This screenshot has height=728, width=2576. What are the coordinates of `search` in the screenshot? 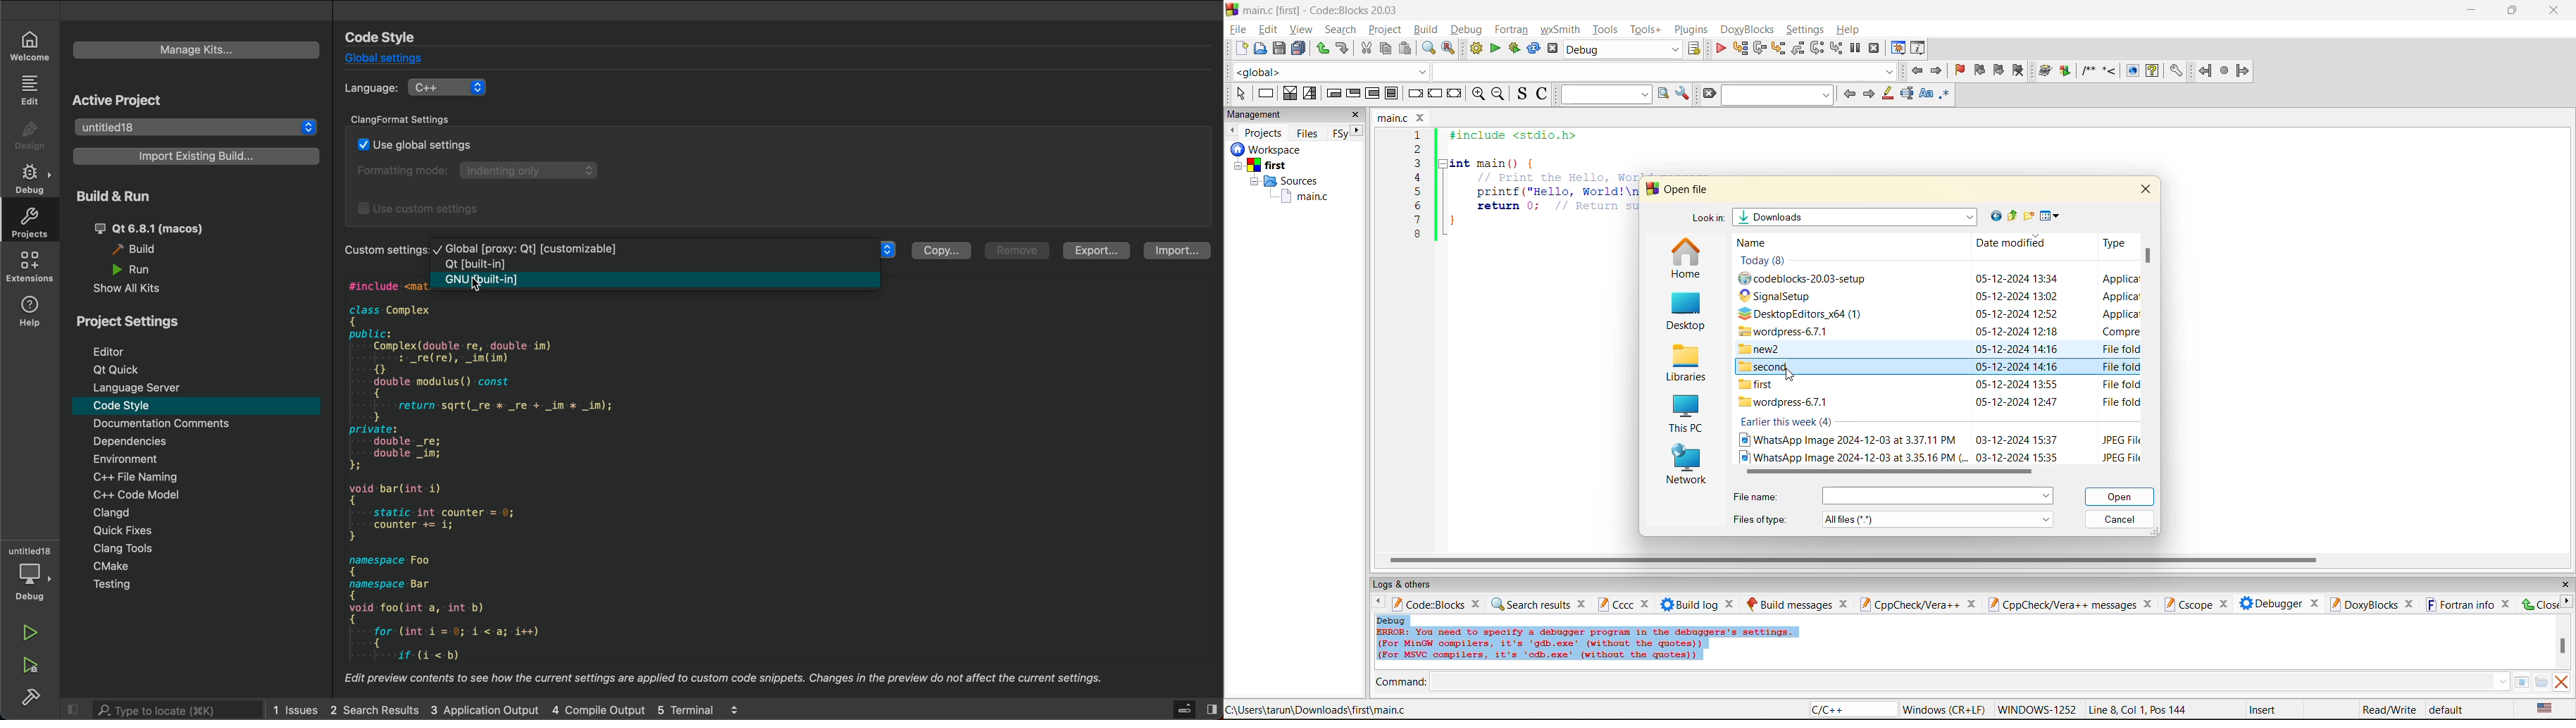 It's located at (1340, 29).